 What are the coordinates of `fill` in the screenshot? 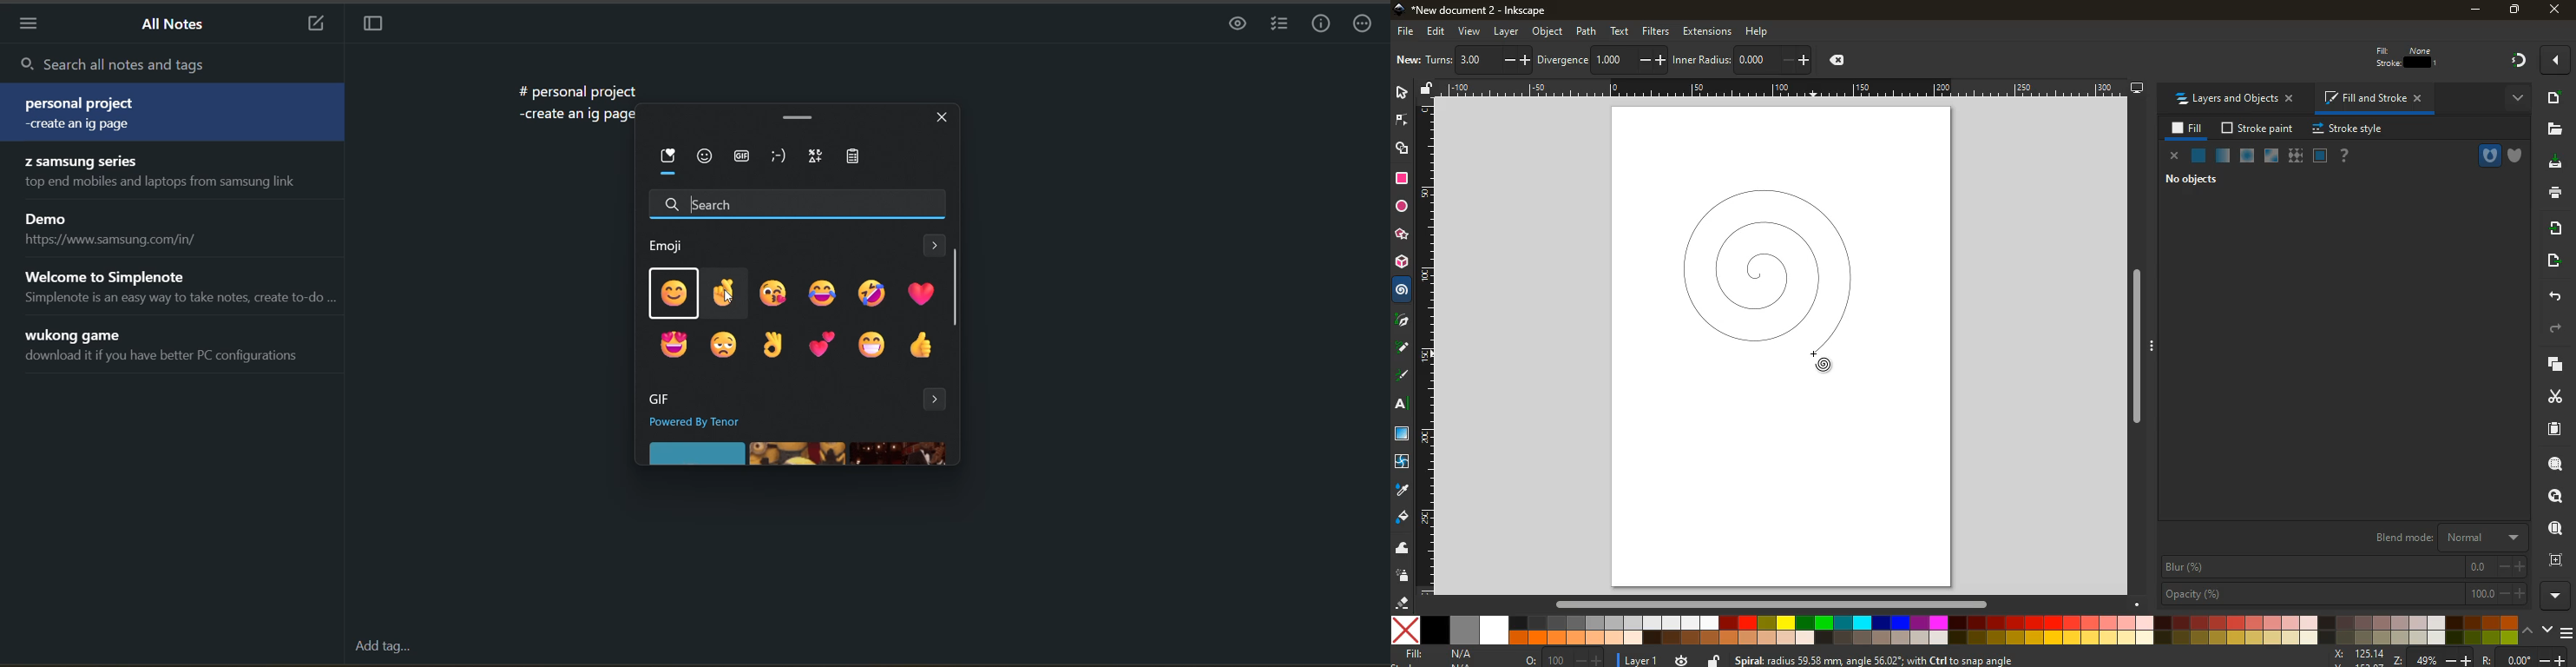 It's located at (1442, 656).